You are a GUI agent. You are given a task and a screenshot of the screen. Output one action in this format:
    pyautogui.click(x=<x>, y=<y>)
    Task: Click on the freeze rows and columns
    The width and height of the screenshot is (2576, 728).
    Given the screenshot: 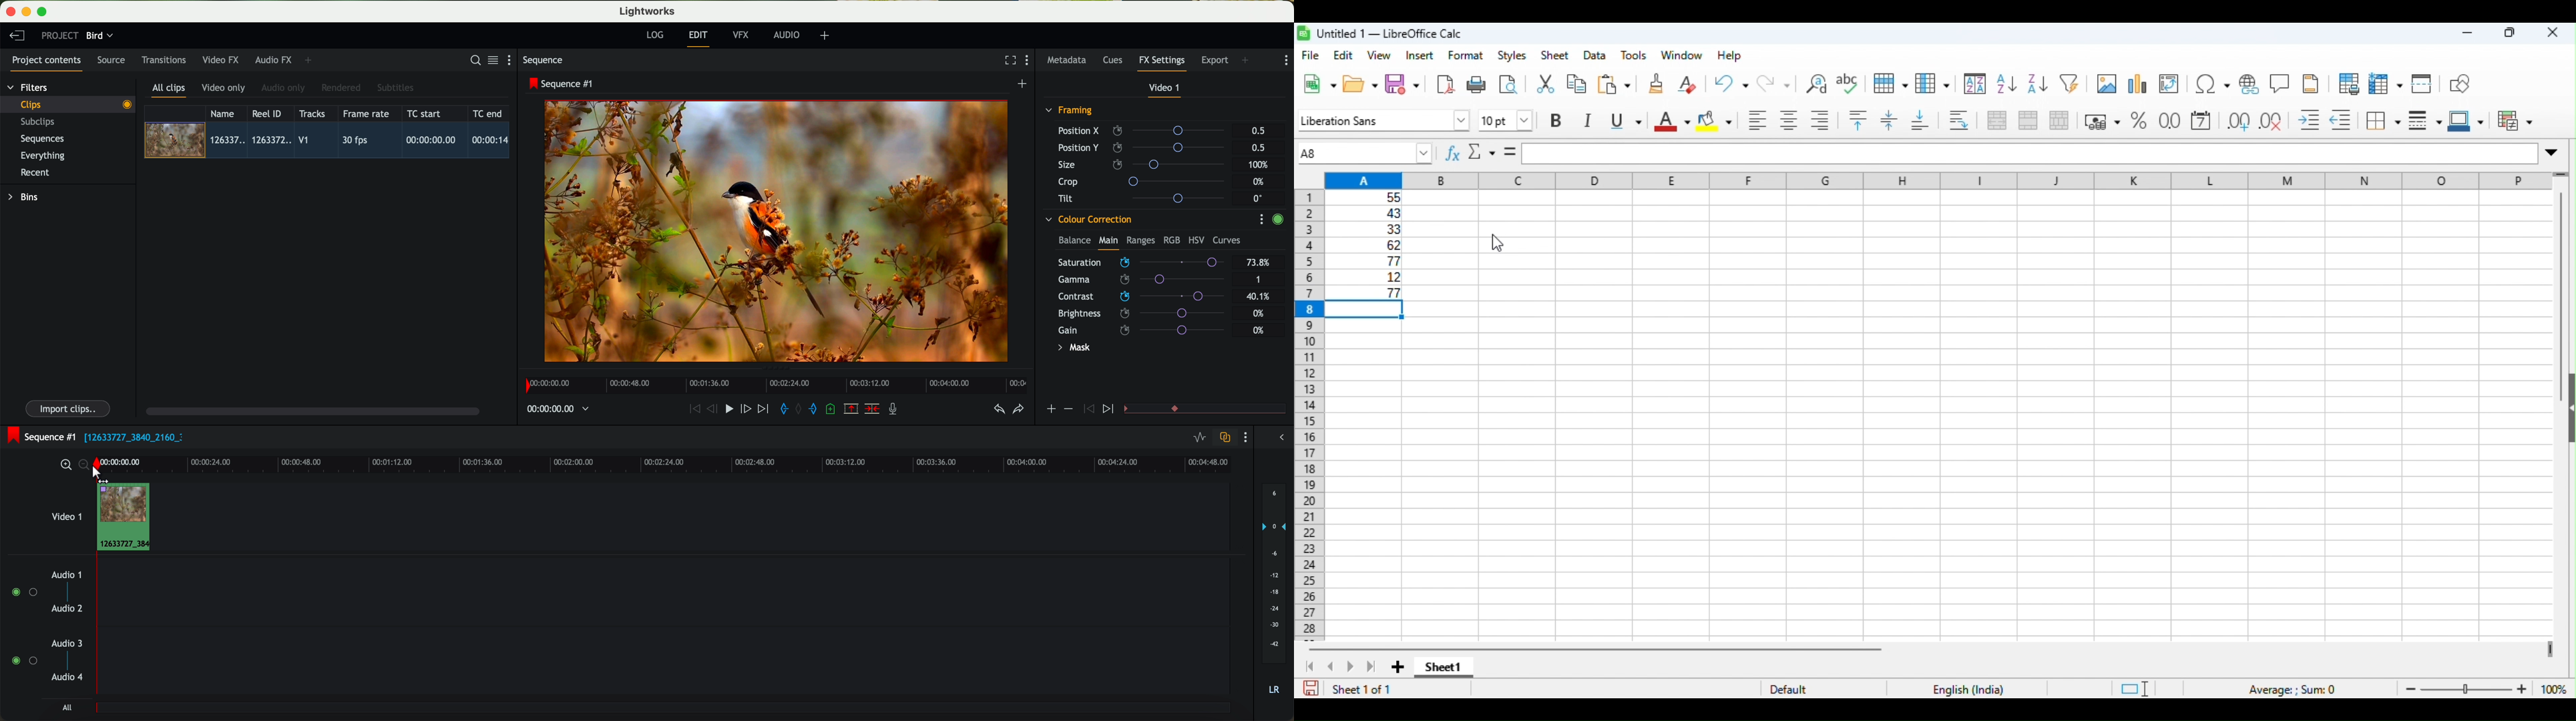 What is the action you would take?
    pyautogui.click(x=2386, y=83)
    